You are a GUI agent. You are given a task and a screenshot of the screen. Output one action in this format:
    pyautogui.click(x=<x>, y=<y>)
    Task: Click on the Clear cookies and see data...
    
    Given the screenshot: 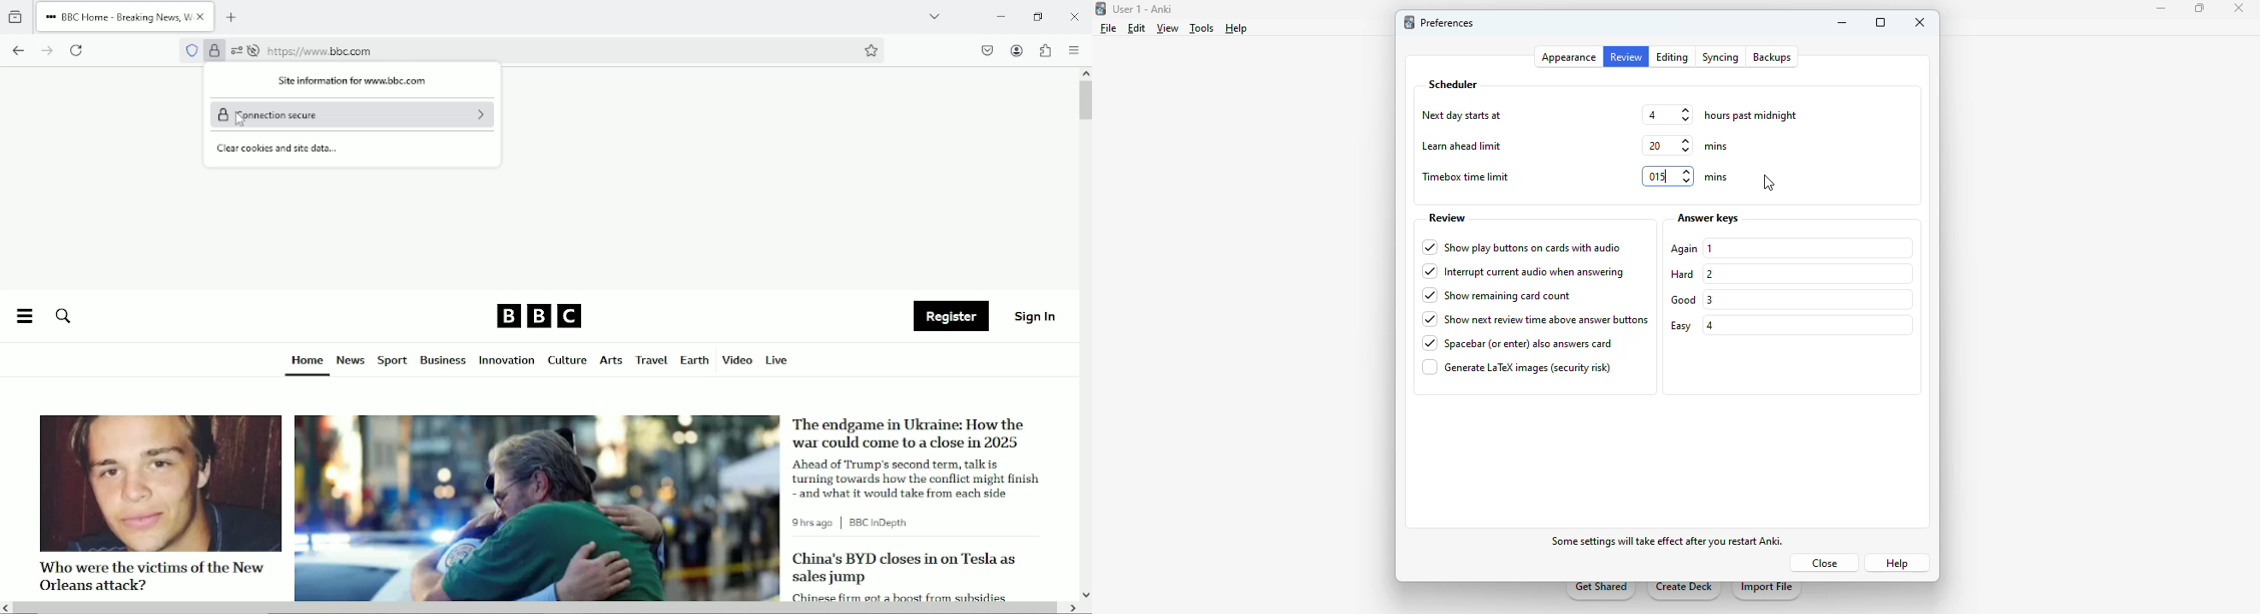 What is the action you would take?
    pyautogui.click(x=276, y=149)
    